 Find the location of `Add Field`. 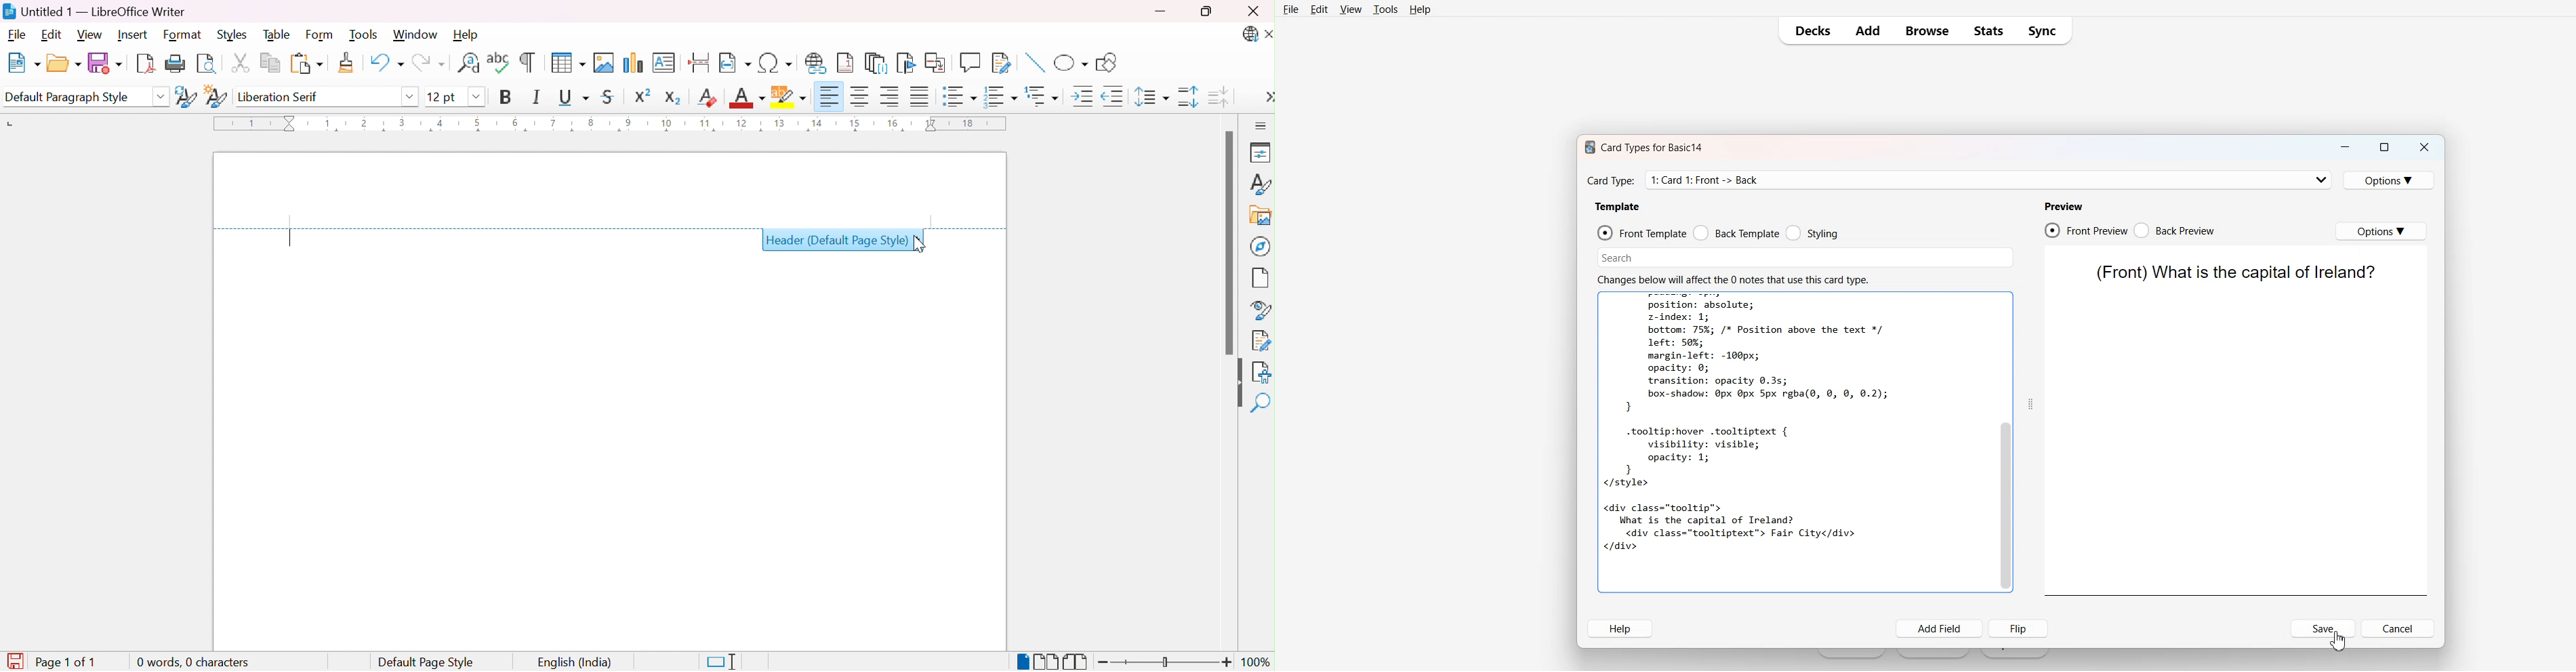

Add Field is located at coordinates (1940, 629).